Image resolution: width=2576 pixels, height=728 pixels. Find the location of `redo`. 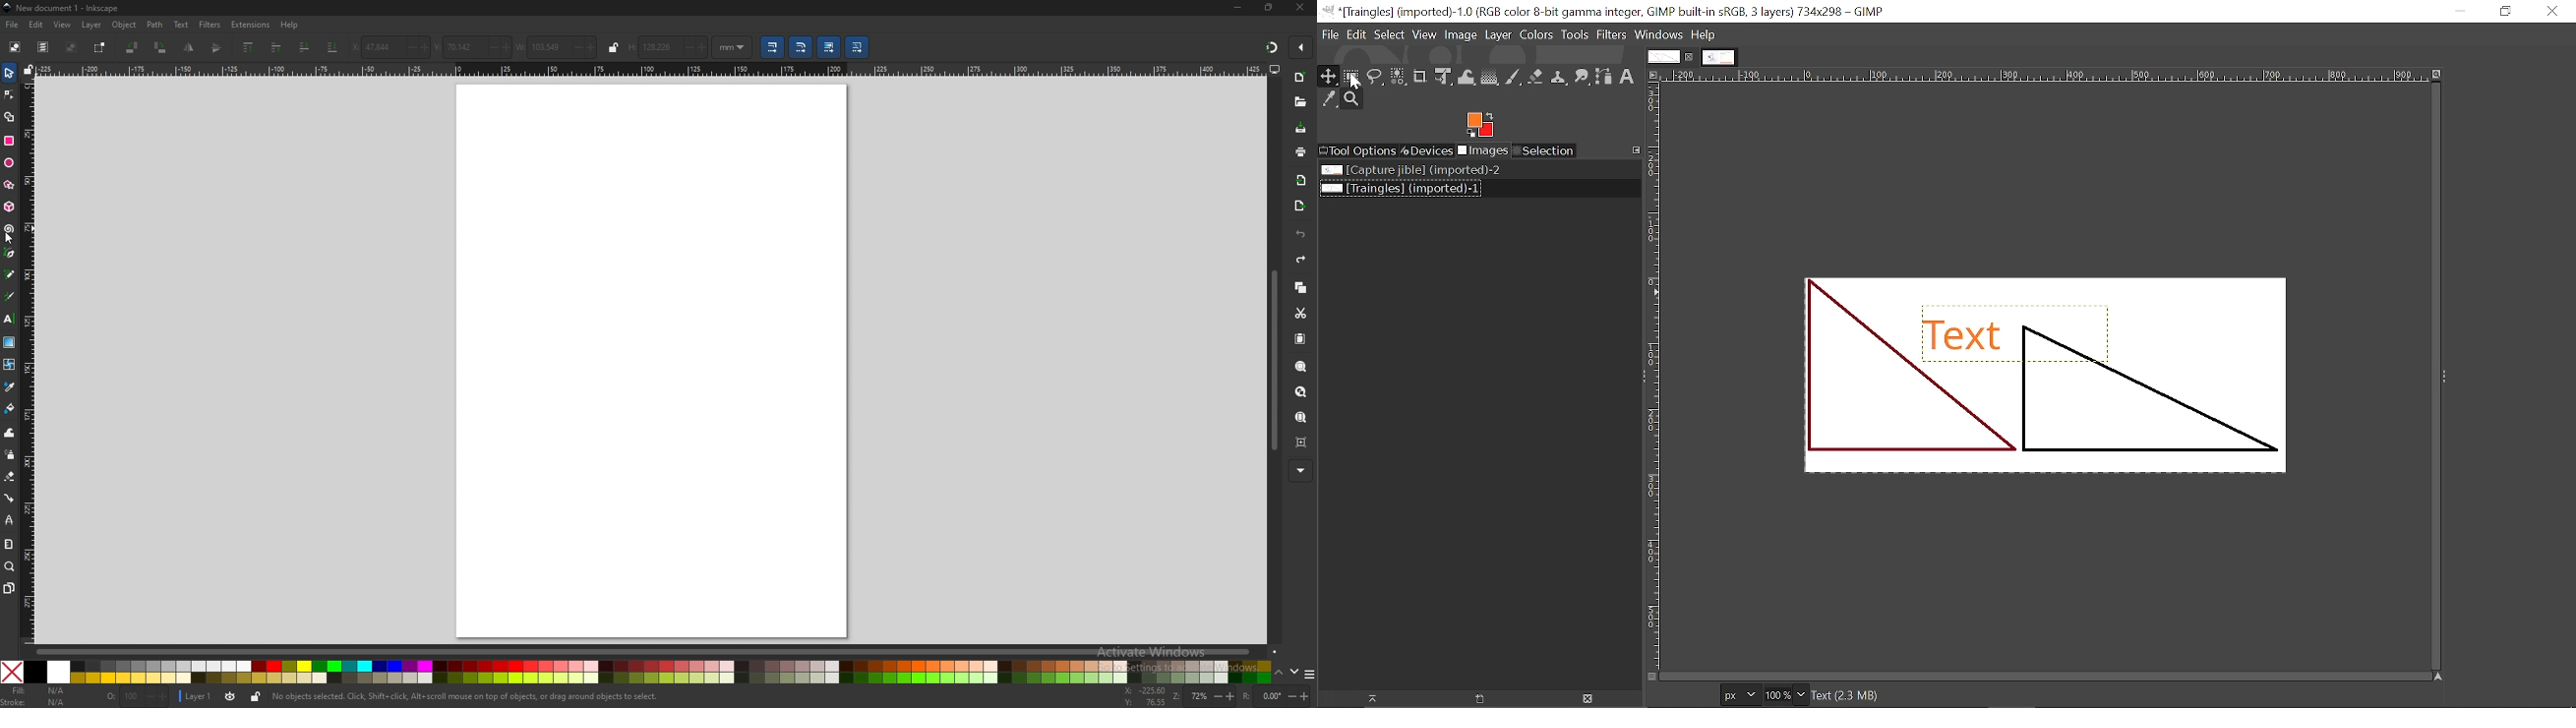

redo is located at coordinates (1302, 259).